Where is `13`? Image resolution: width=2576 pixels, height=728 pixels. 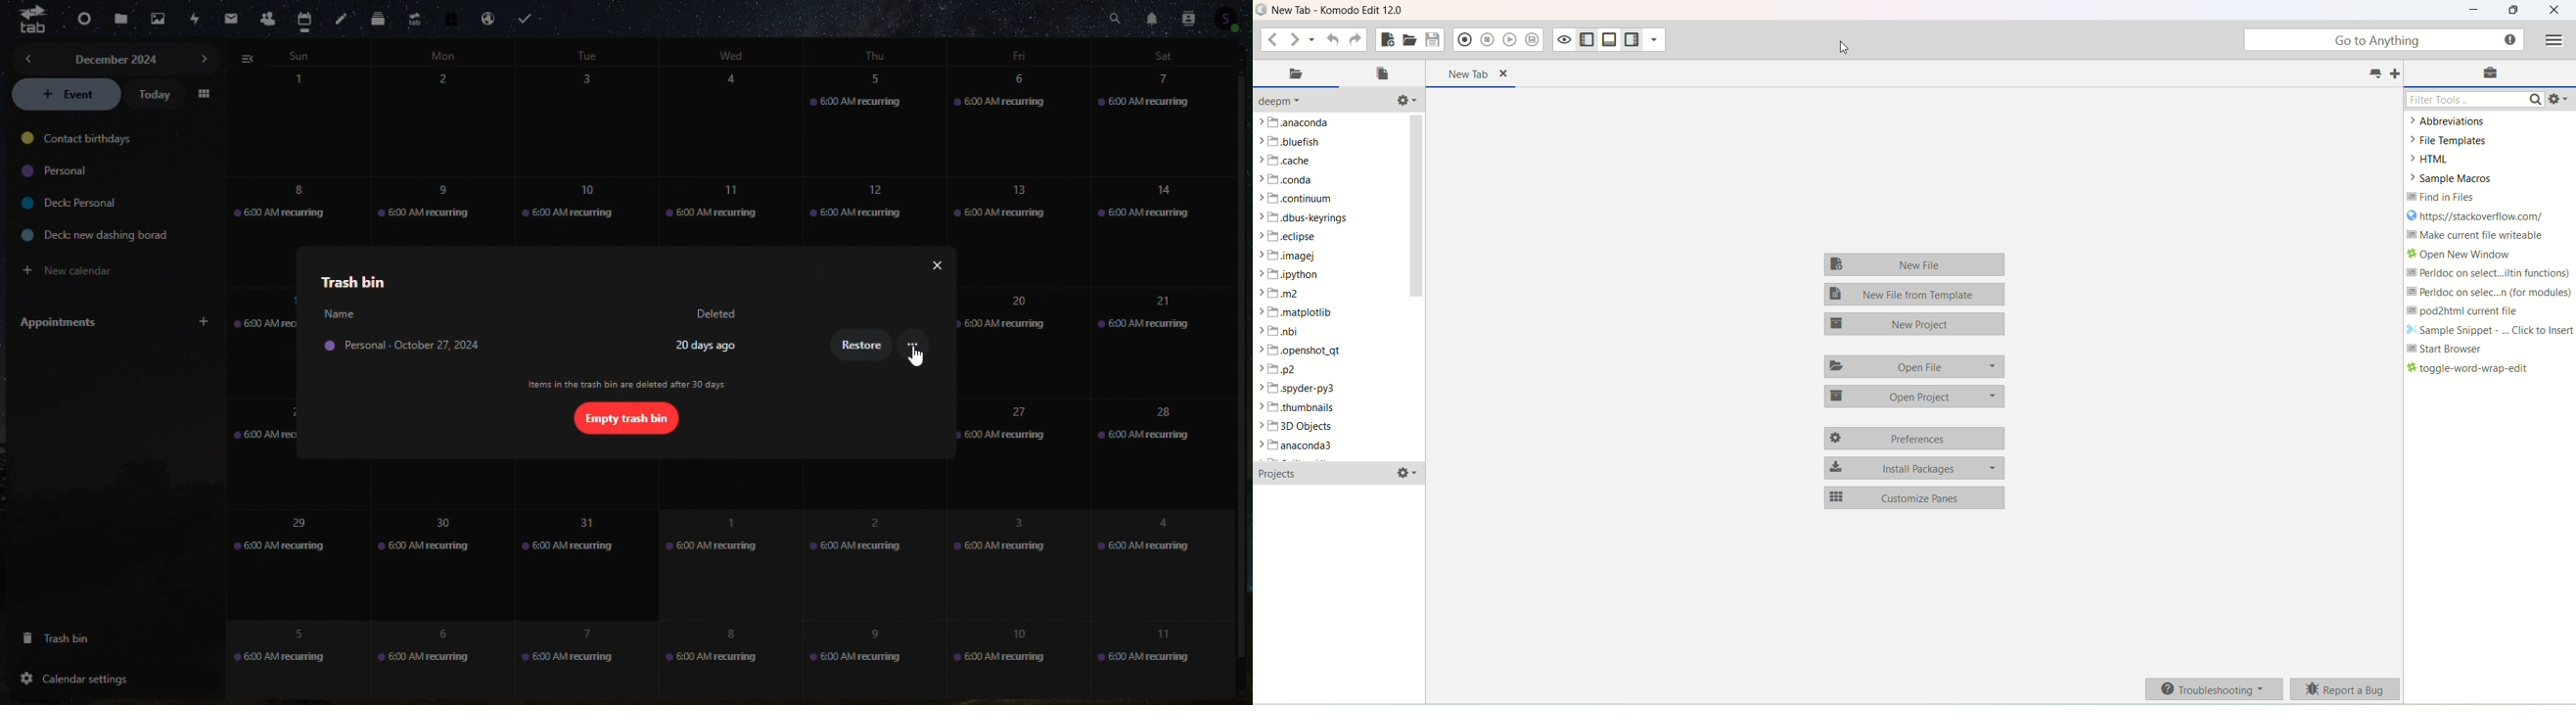 13 is located at coordinates (1003, 207).